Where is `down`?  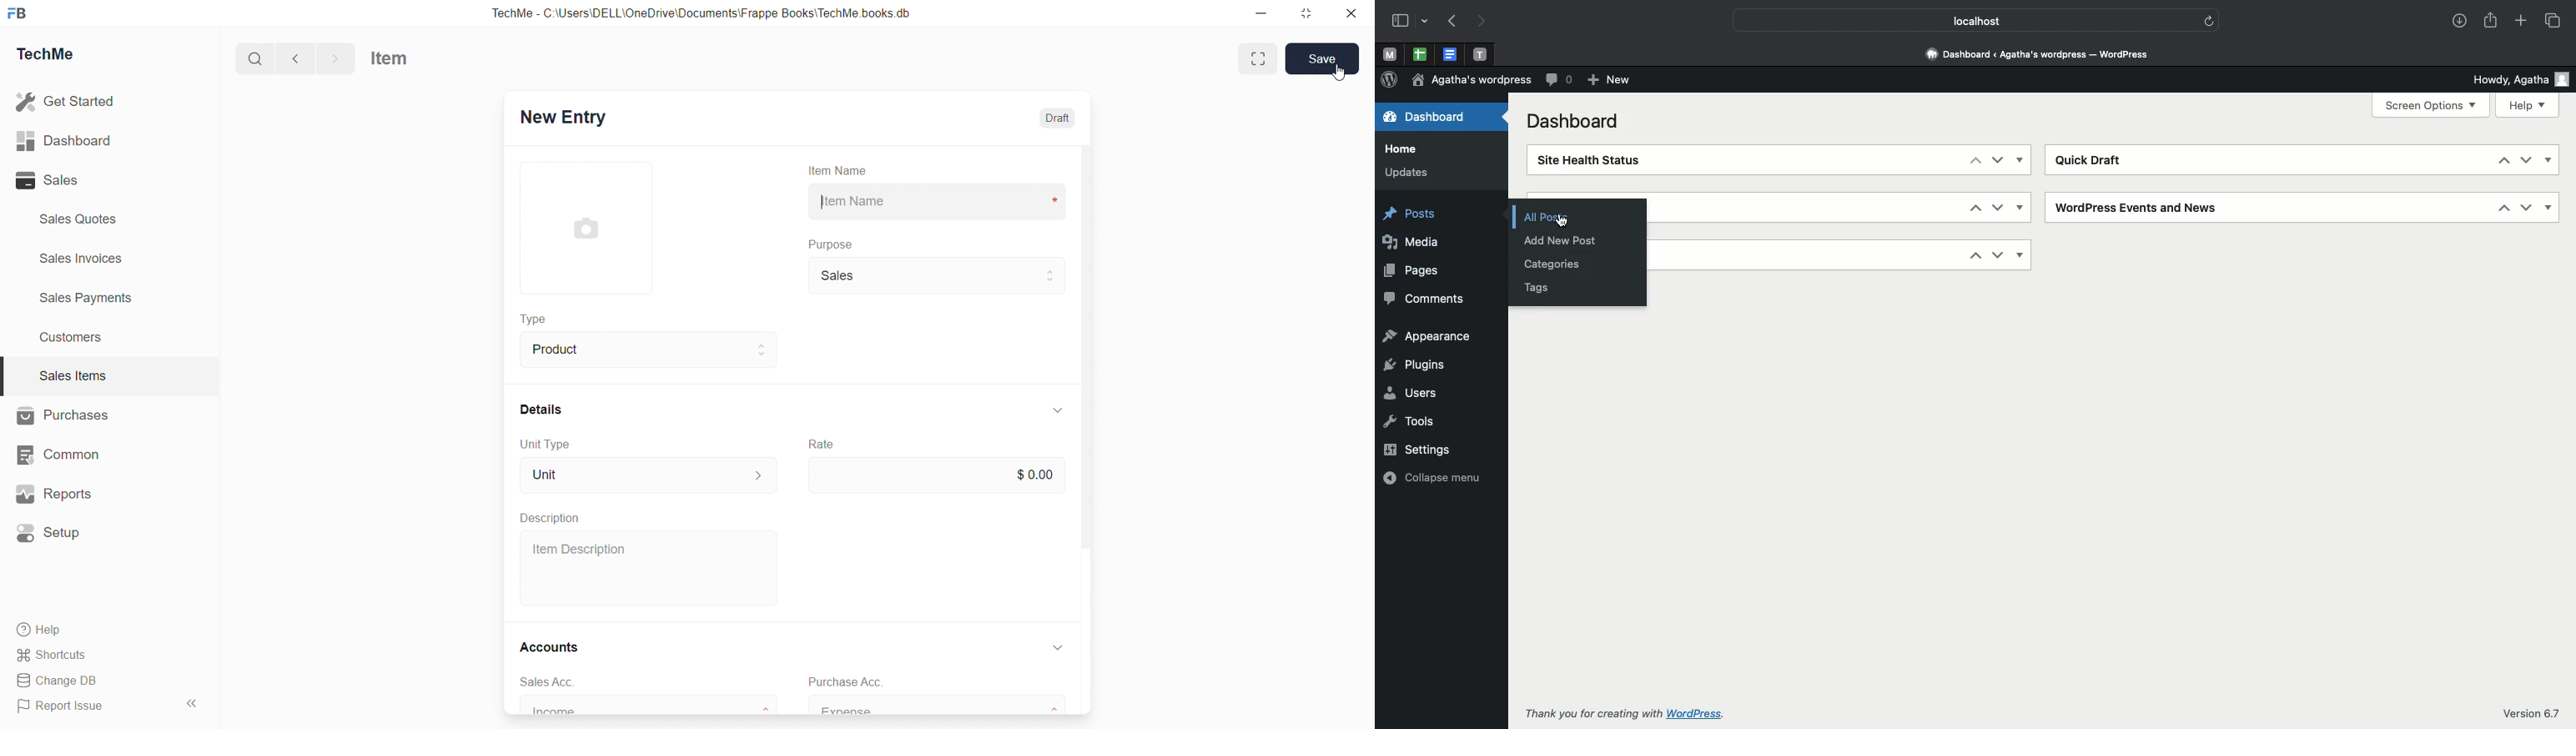
down is located at coordinates (1059, 648).